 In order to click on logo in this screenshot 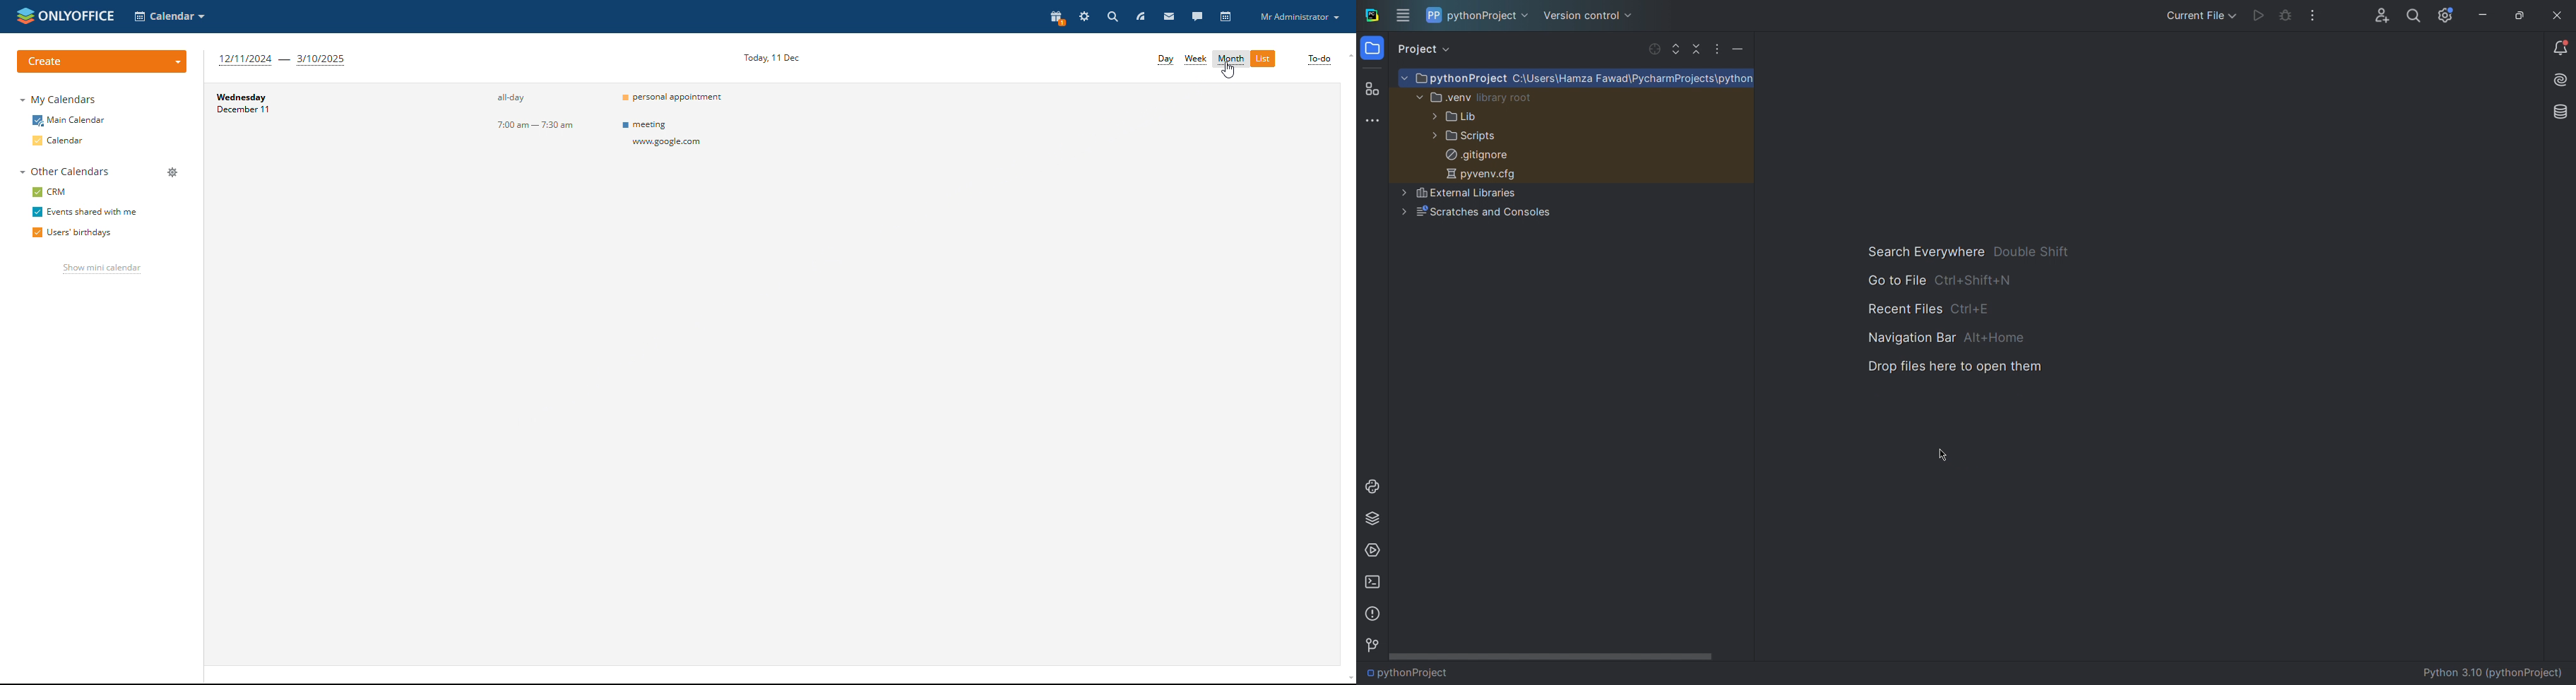, I will do `click(66, 16)`.